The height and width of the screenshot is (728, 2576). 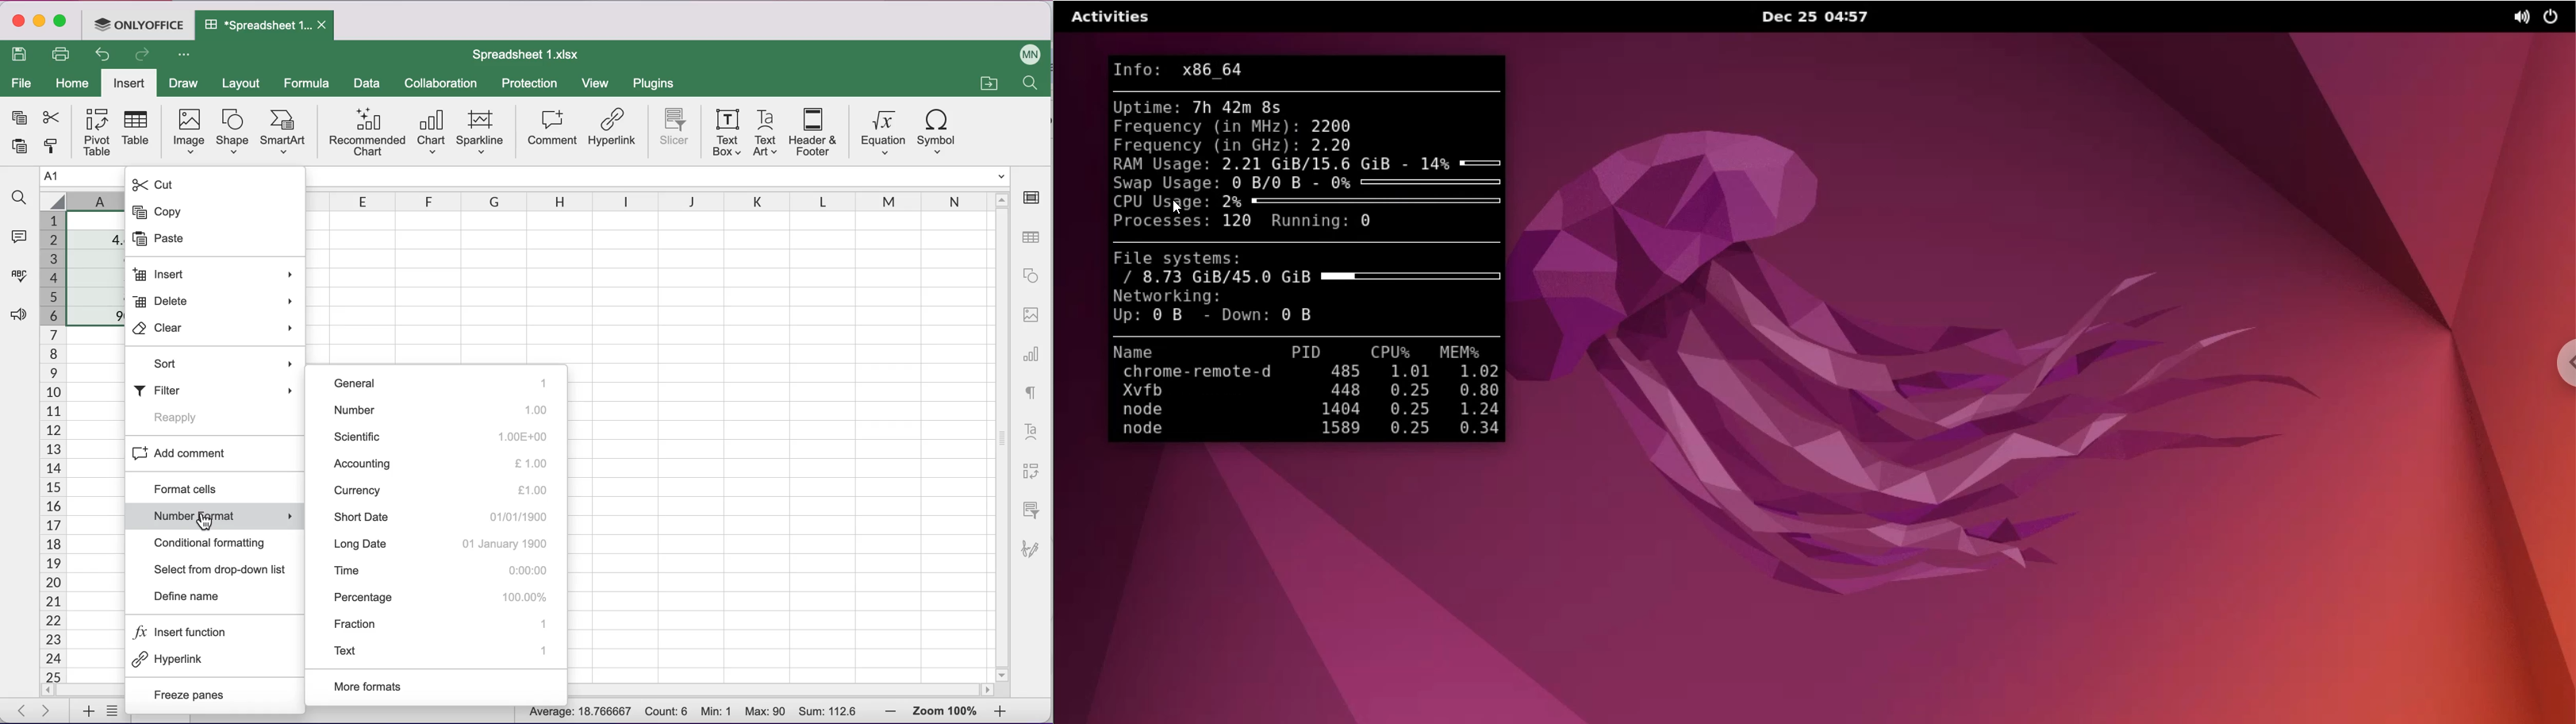 What do you see at coordinates (1031, 434) in the screenshot?
I see `text art` at bounding box center [1031, 434].